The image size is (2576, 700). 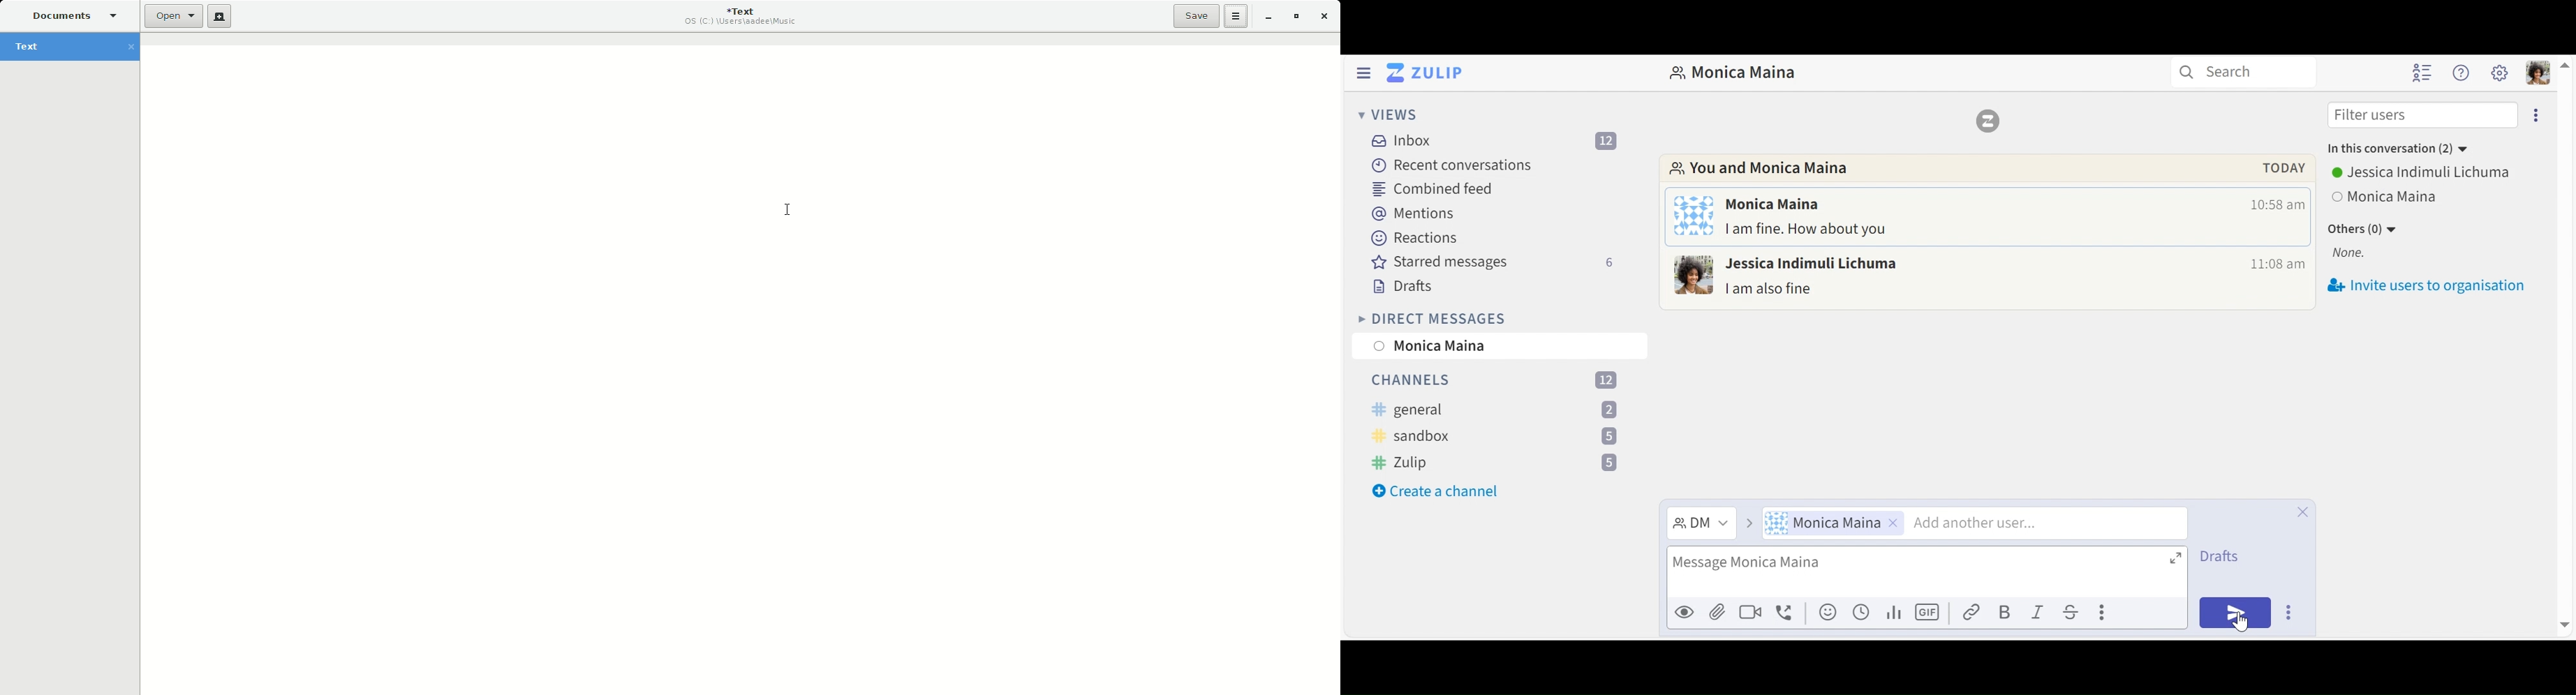 What do you see at coordinates (785, 208) in the screenshot?
I see `Cursor` at bounding box center [785, 208].